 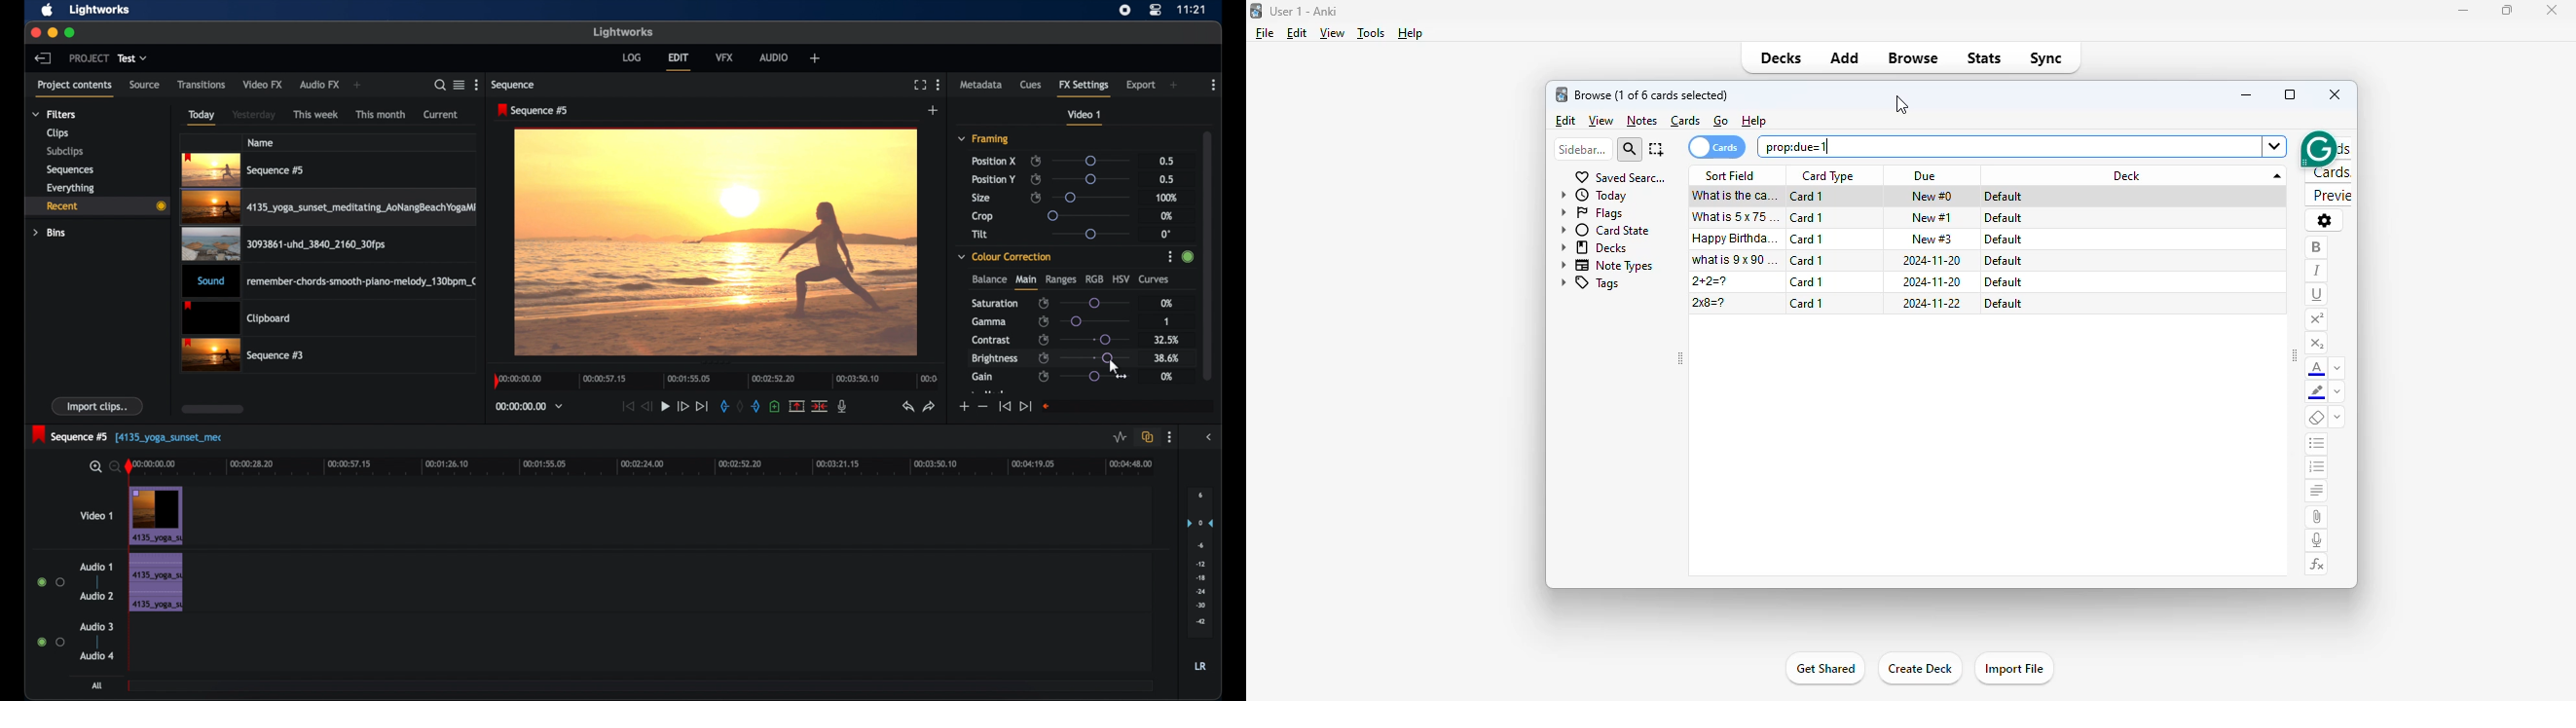 I want to click on options, so click(x=1166, y=258).